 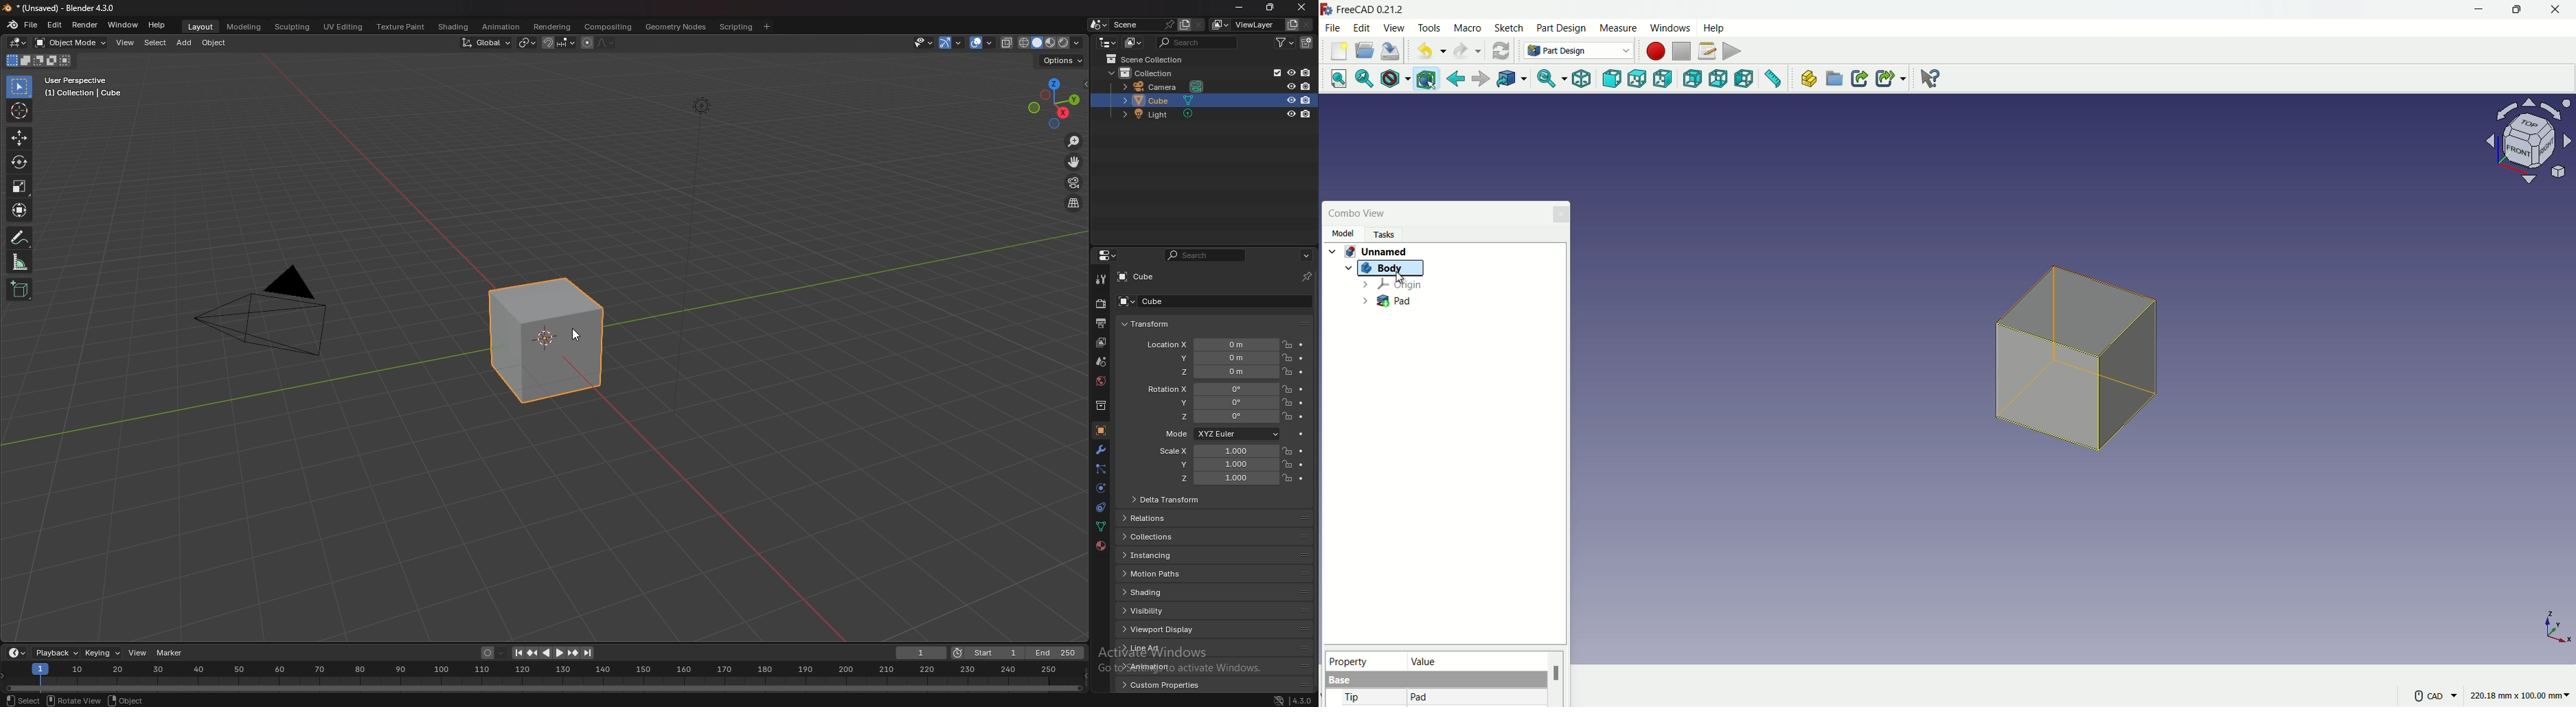 What do you see at coordinates (1168, 518) in the screenshot?
I see `relations` at bounding box center [1168, 518].